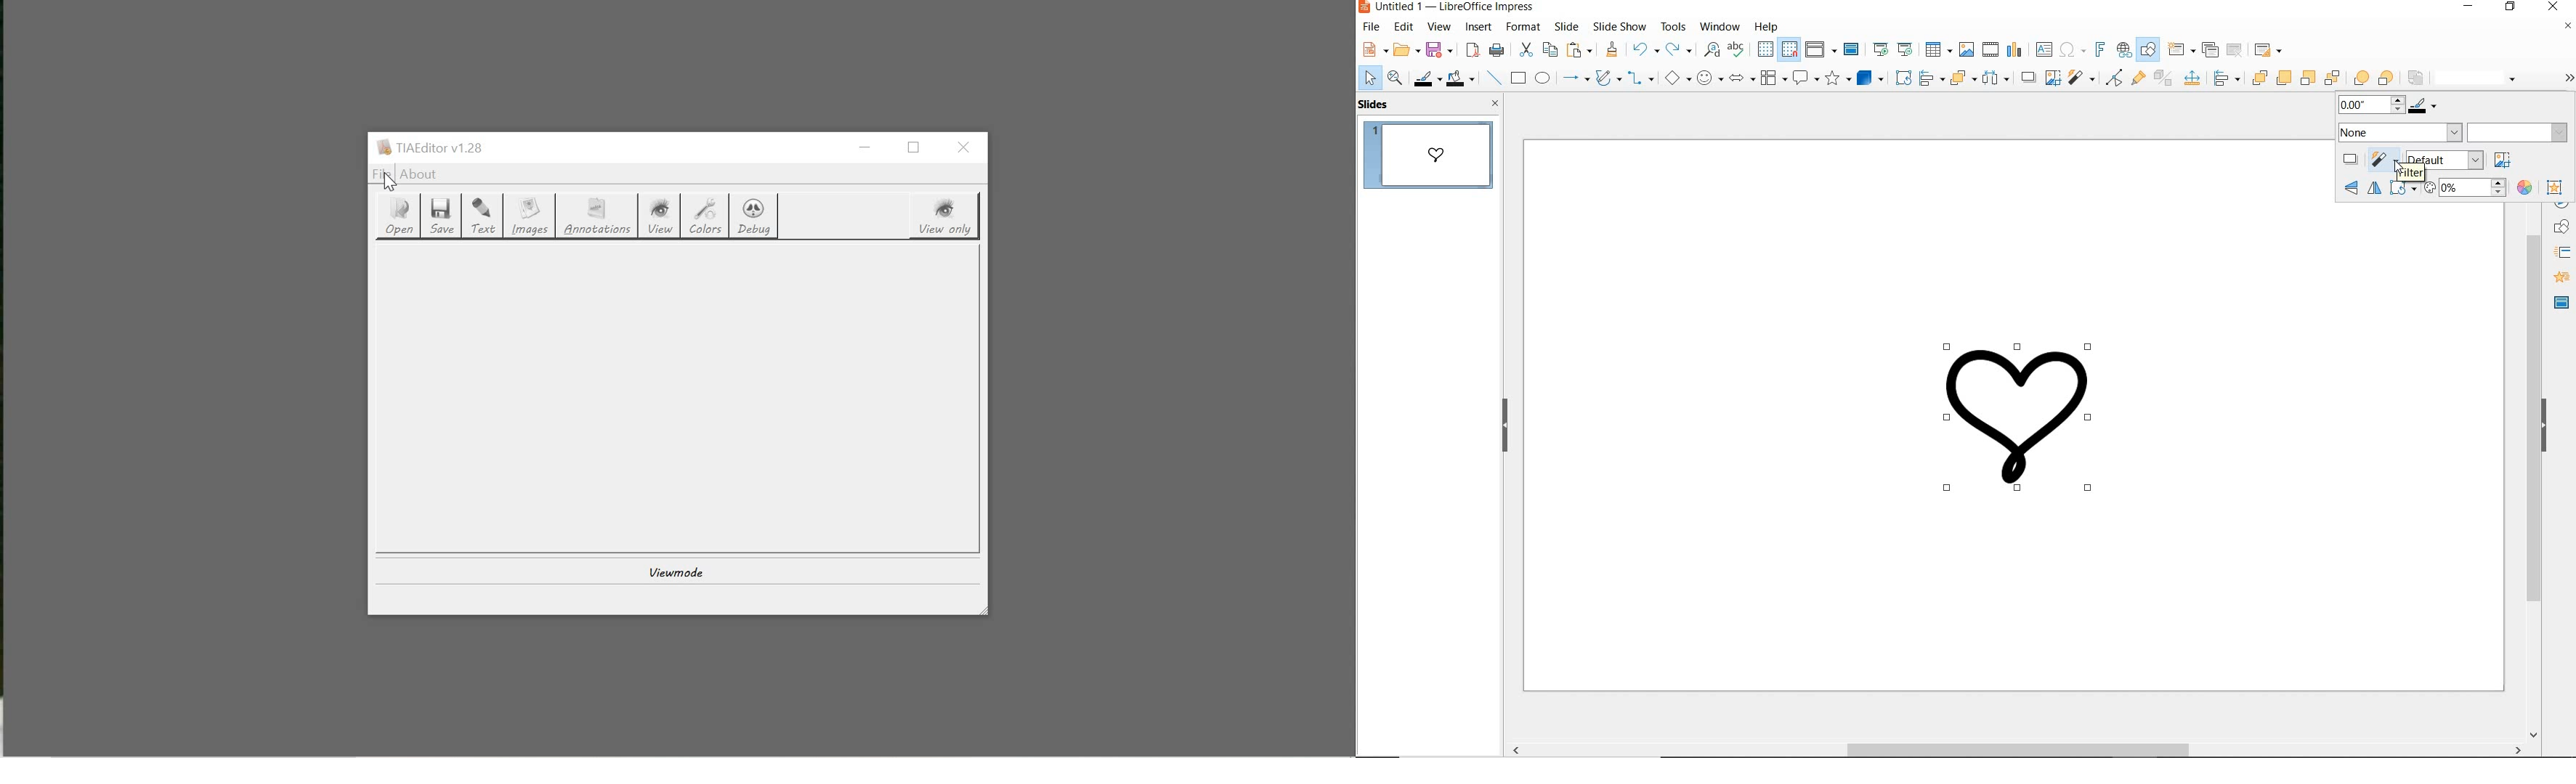  What do you see at coordinates (1576, 78) in the screenshot?
I see `lines and arrows` at bounding box center [1576, 78].